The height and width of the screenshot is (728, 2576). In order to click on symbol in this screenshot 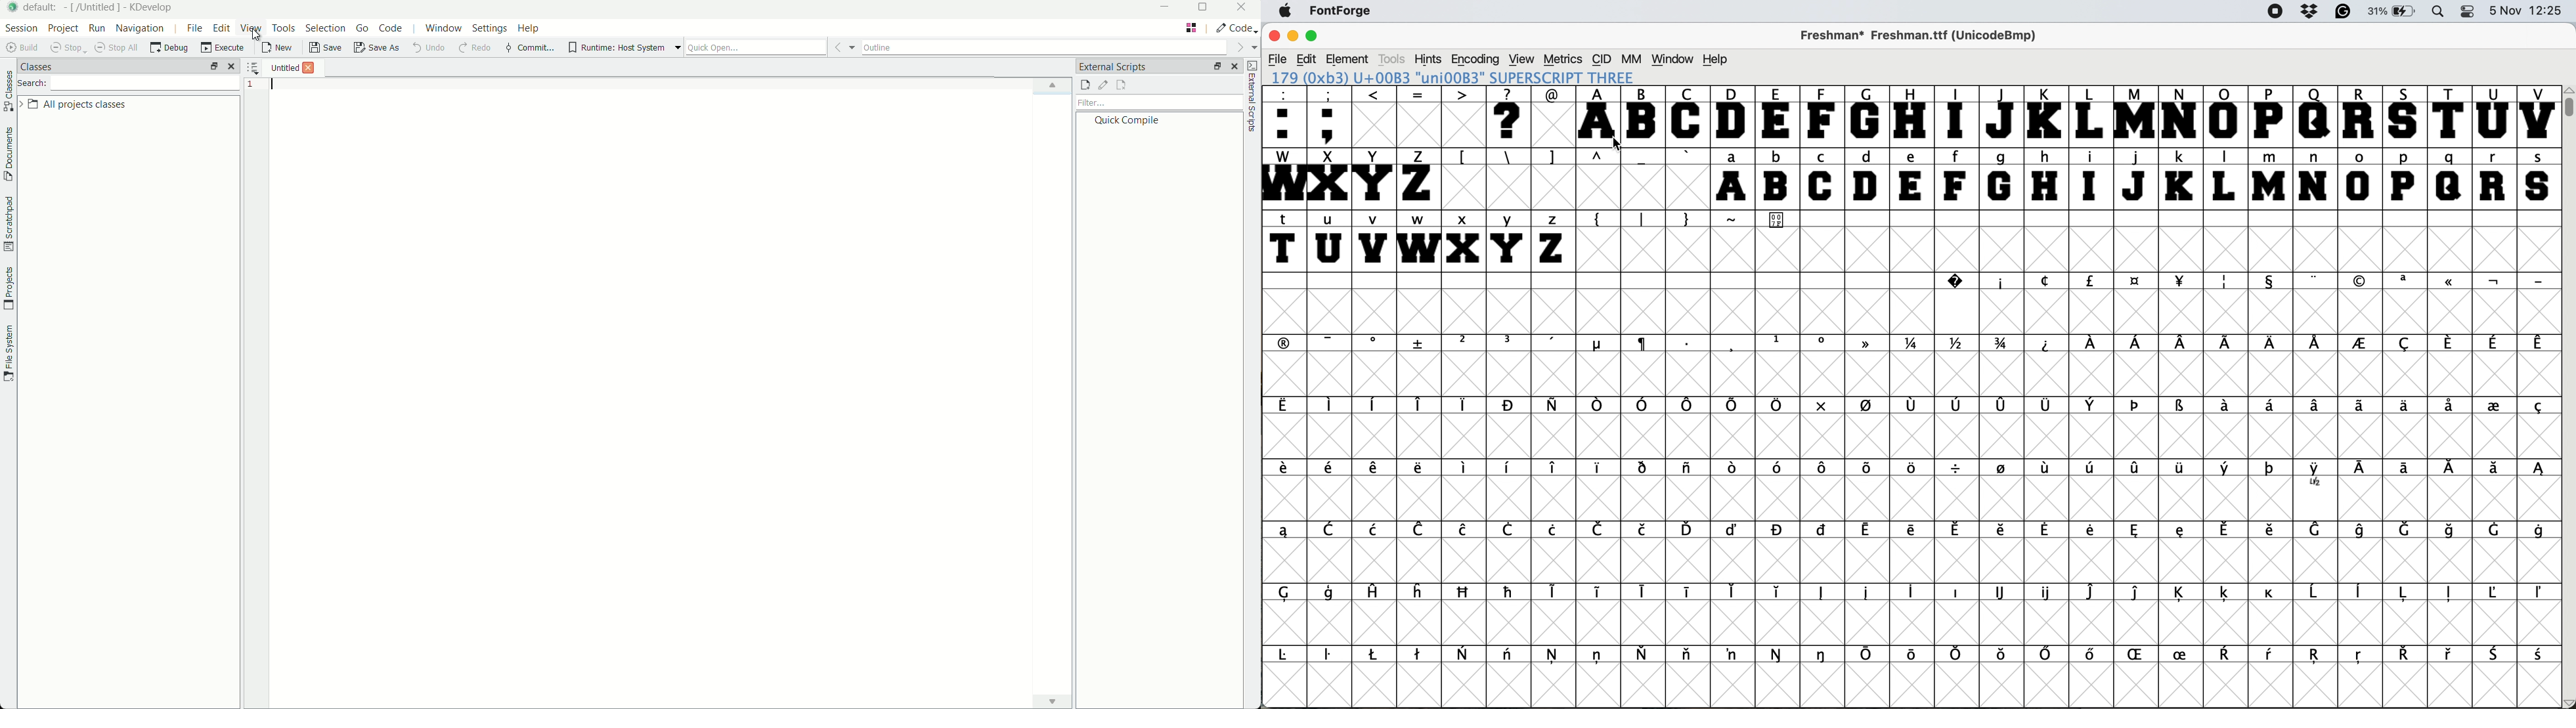, I will do `click(1509, 343)`.